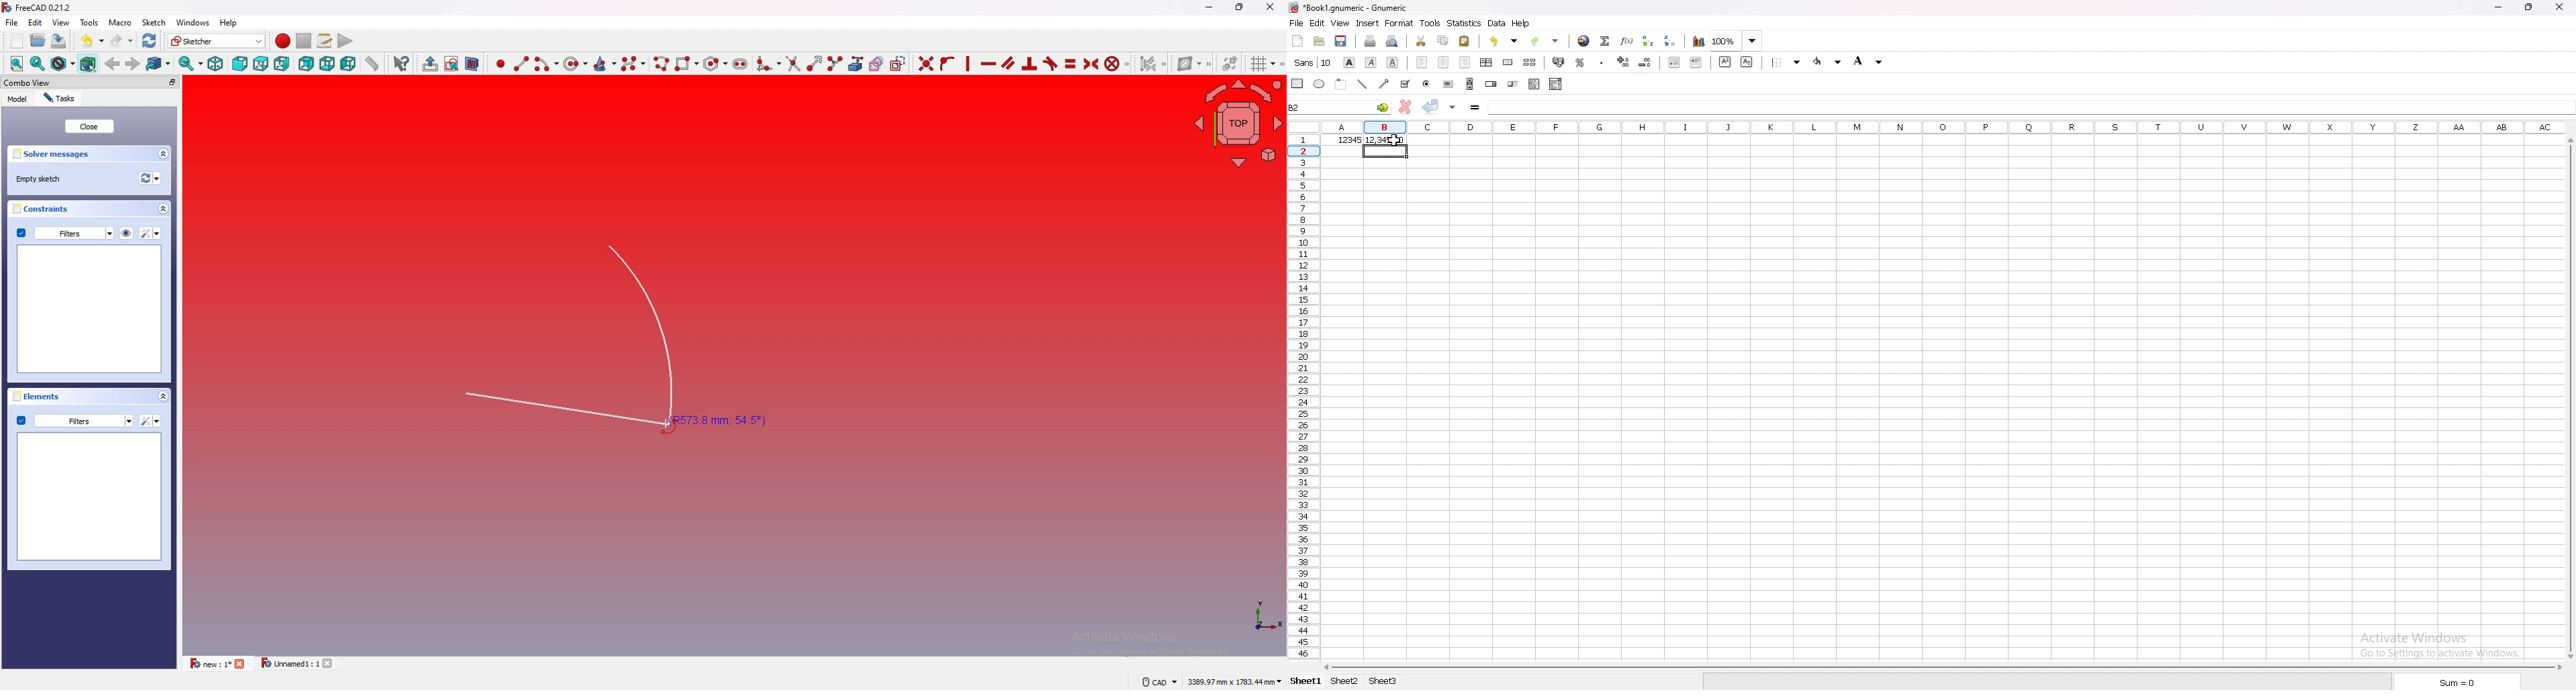 The image size is (2576, 700). I want to click on tools, so click(89, 22).